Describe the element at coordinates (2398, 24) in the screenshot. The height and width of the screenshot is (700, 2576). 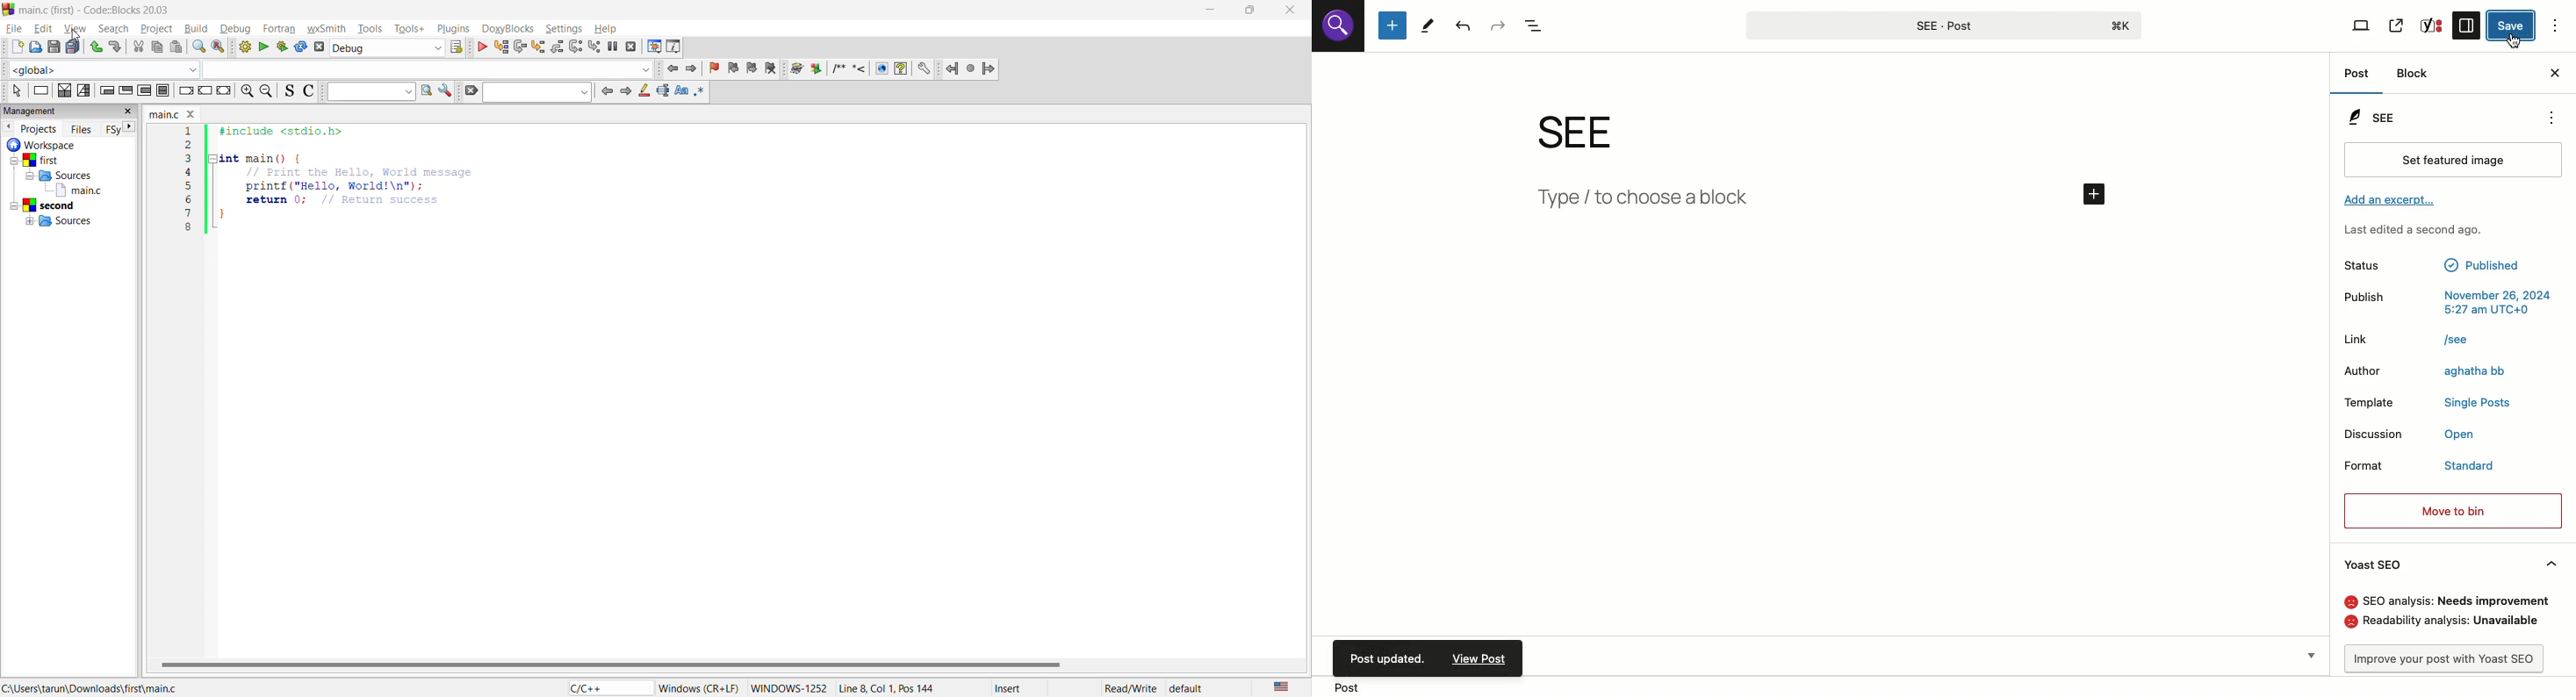
I see `View post` at that location.